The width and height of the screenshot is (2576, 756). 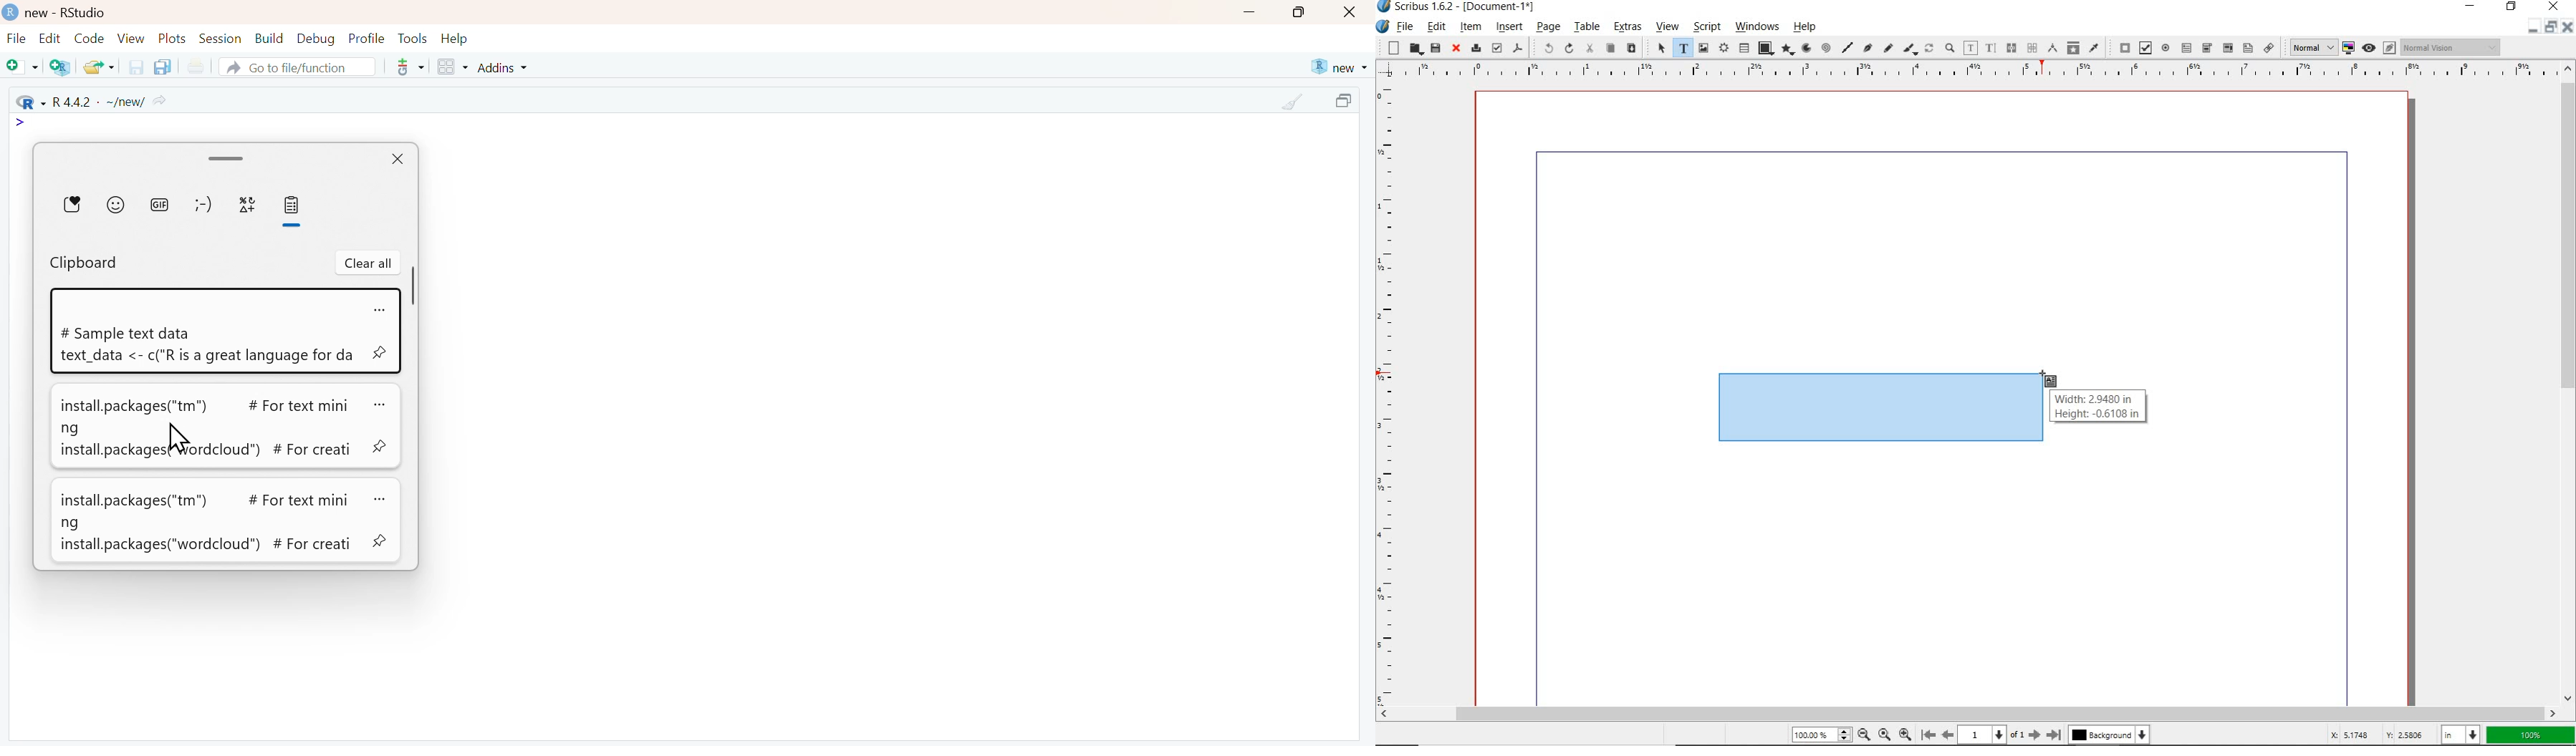 I want to click on in, so click(x=2463, y=734).